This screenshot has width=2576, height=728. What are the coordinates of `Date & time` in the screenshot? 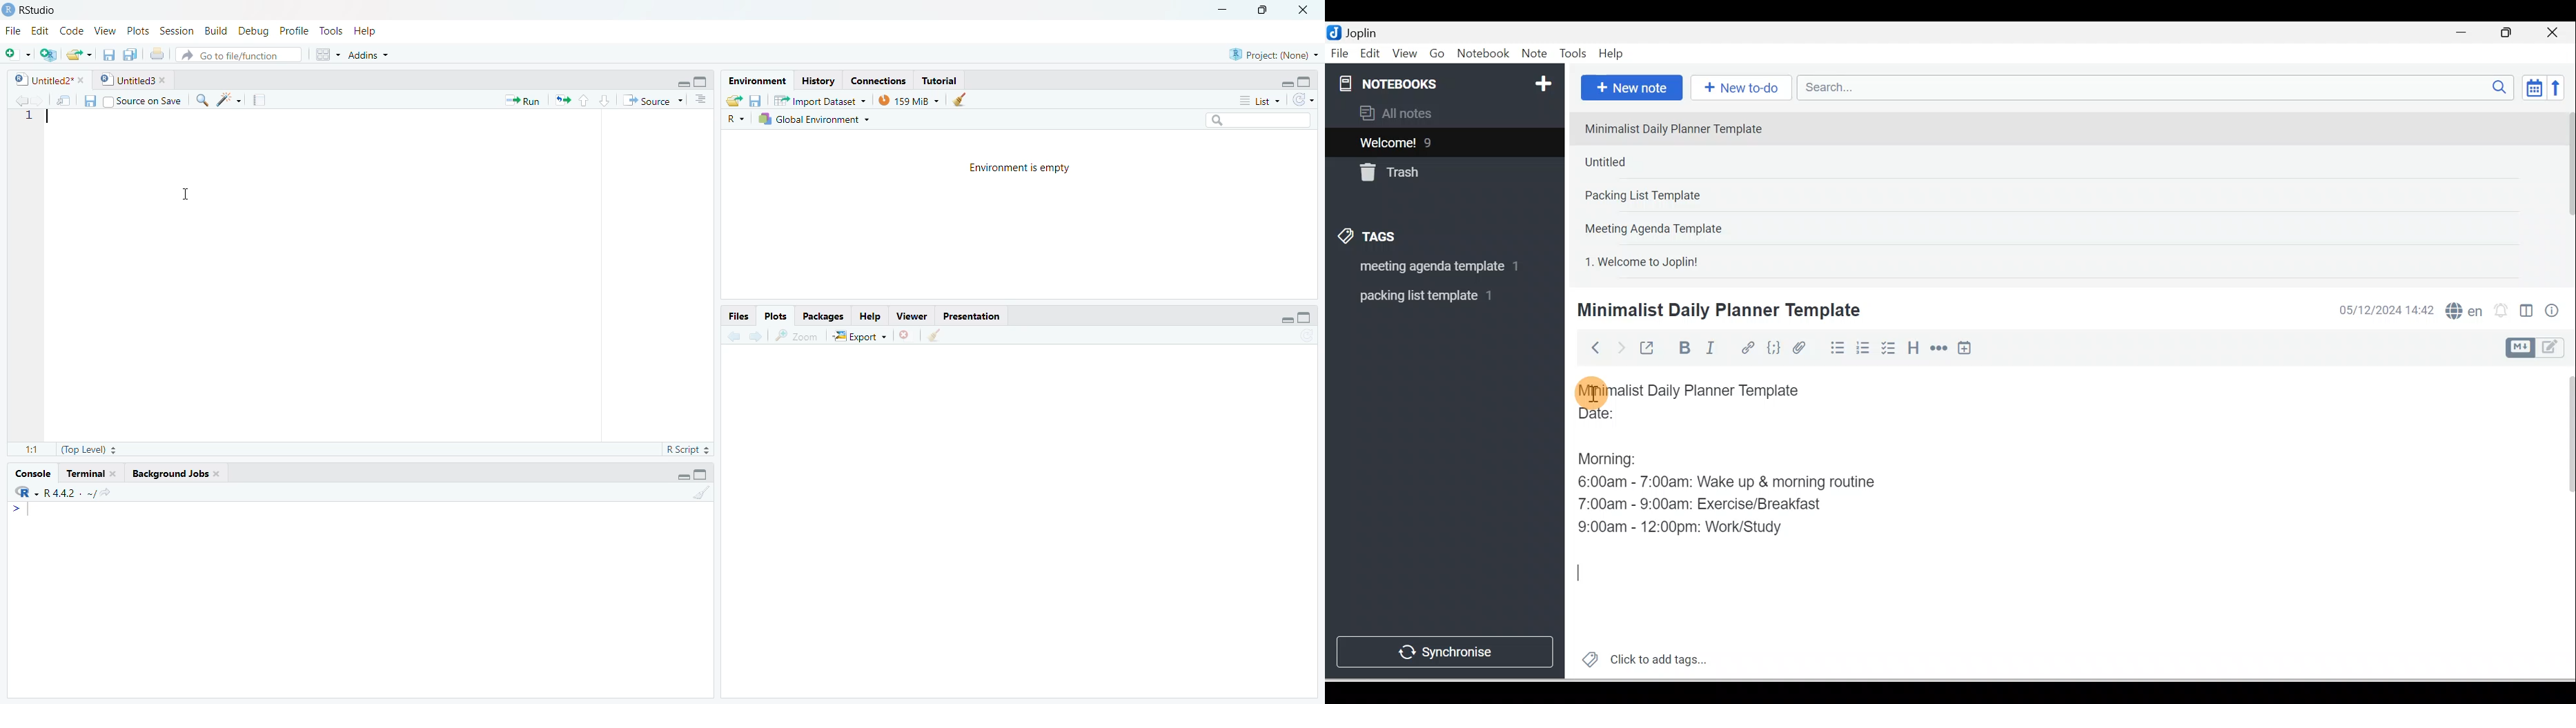 It's located at (2384, 310).